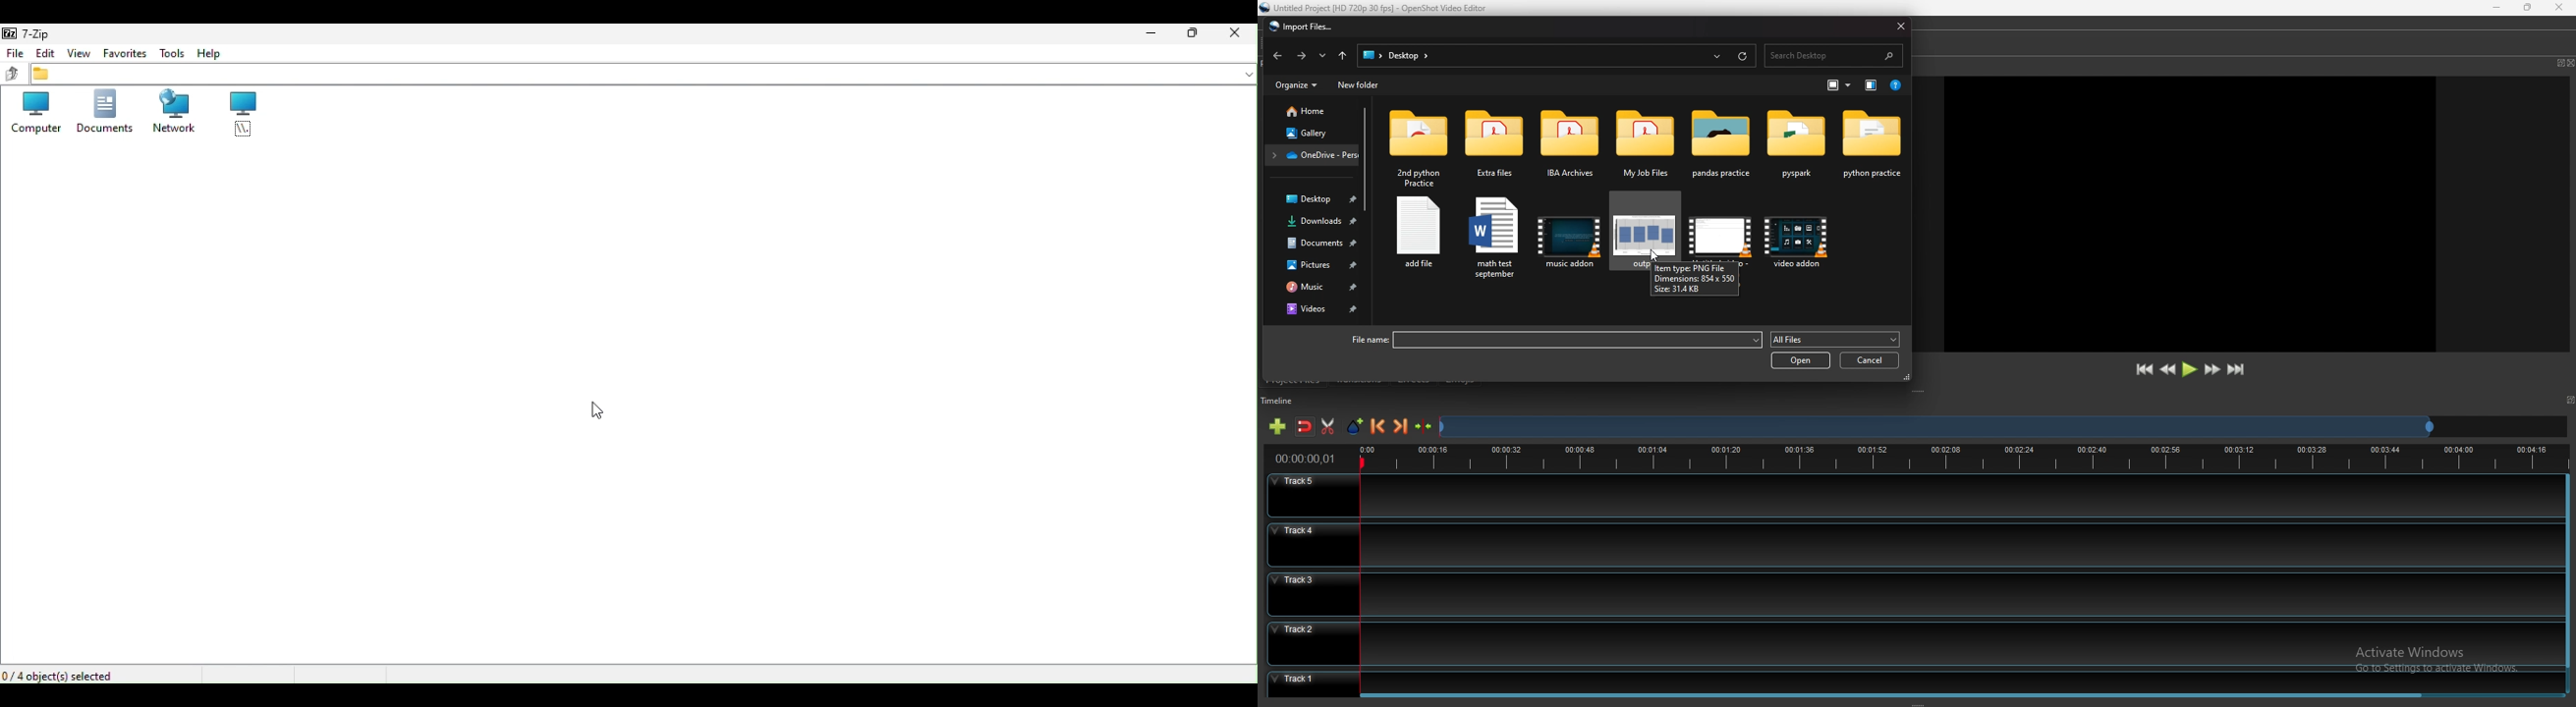  Describe the element at coordinates (37, 32) in the screenshot. I see `7 zip ` at that location.